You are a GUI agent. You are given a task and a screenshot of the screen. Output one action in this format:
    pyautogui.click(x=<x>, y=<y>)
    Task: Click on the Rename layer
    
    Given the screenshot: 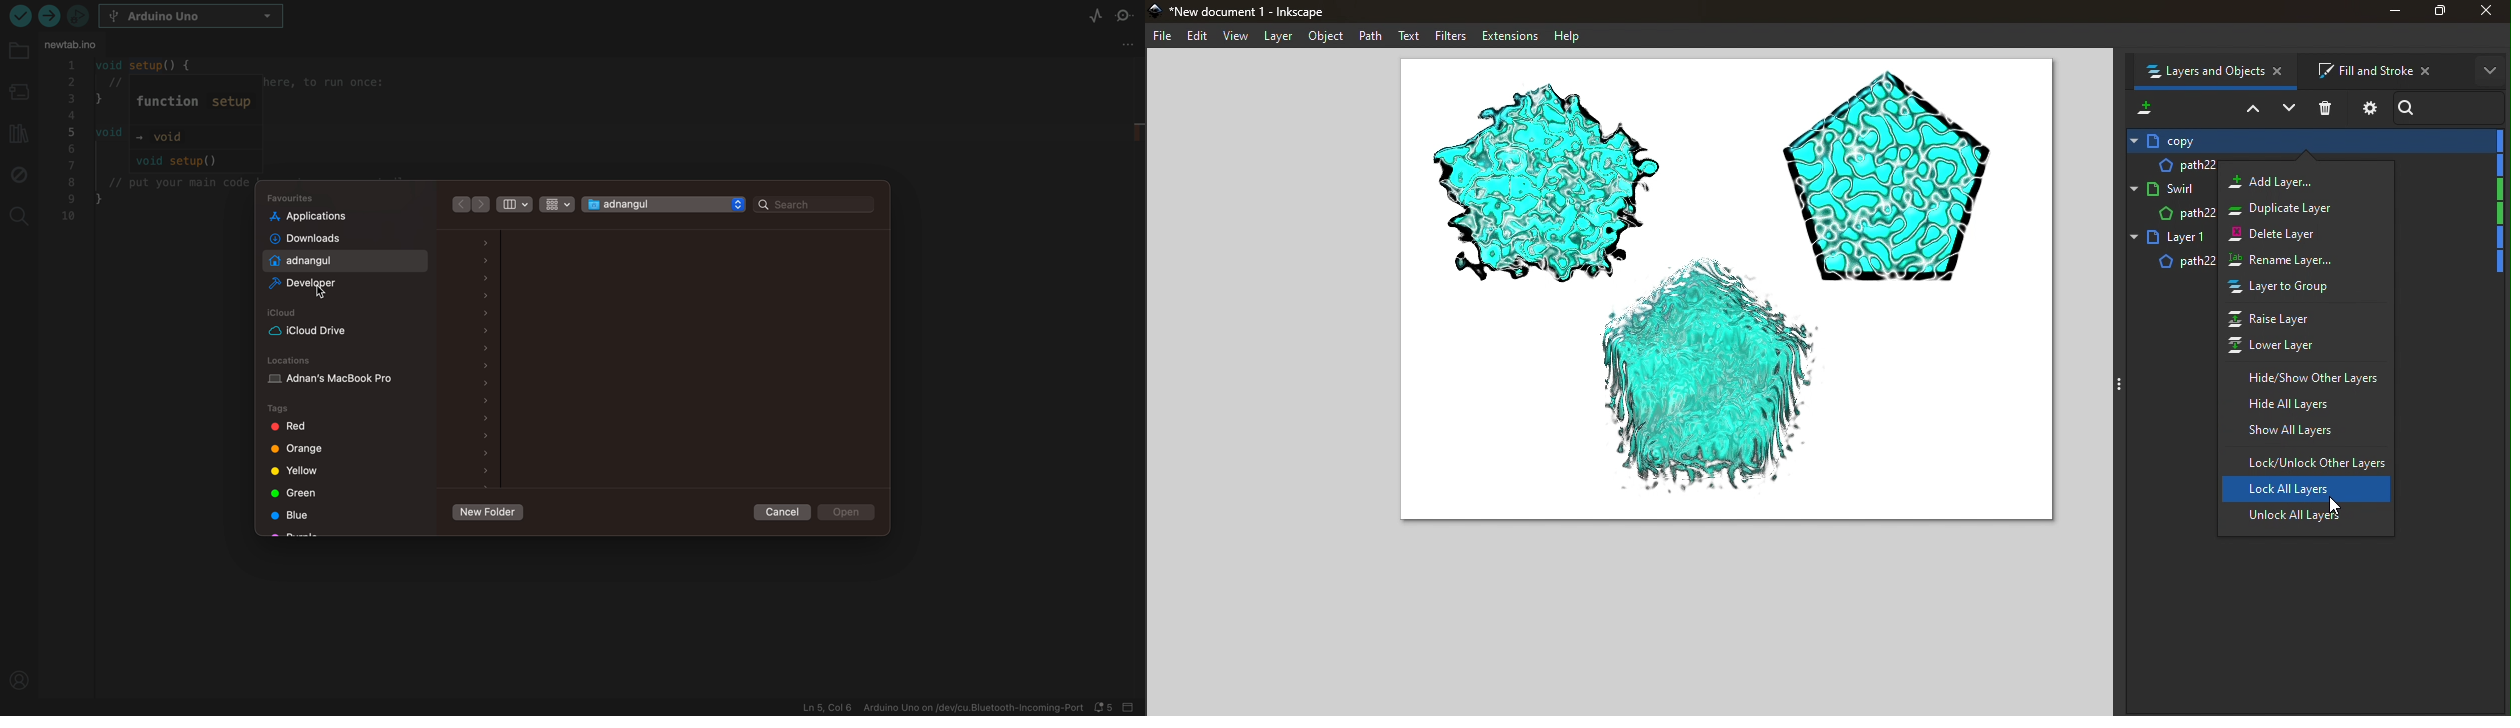 What is the action you would take?
    pyautogui.click(x=2295, y=261)
    